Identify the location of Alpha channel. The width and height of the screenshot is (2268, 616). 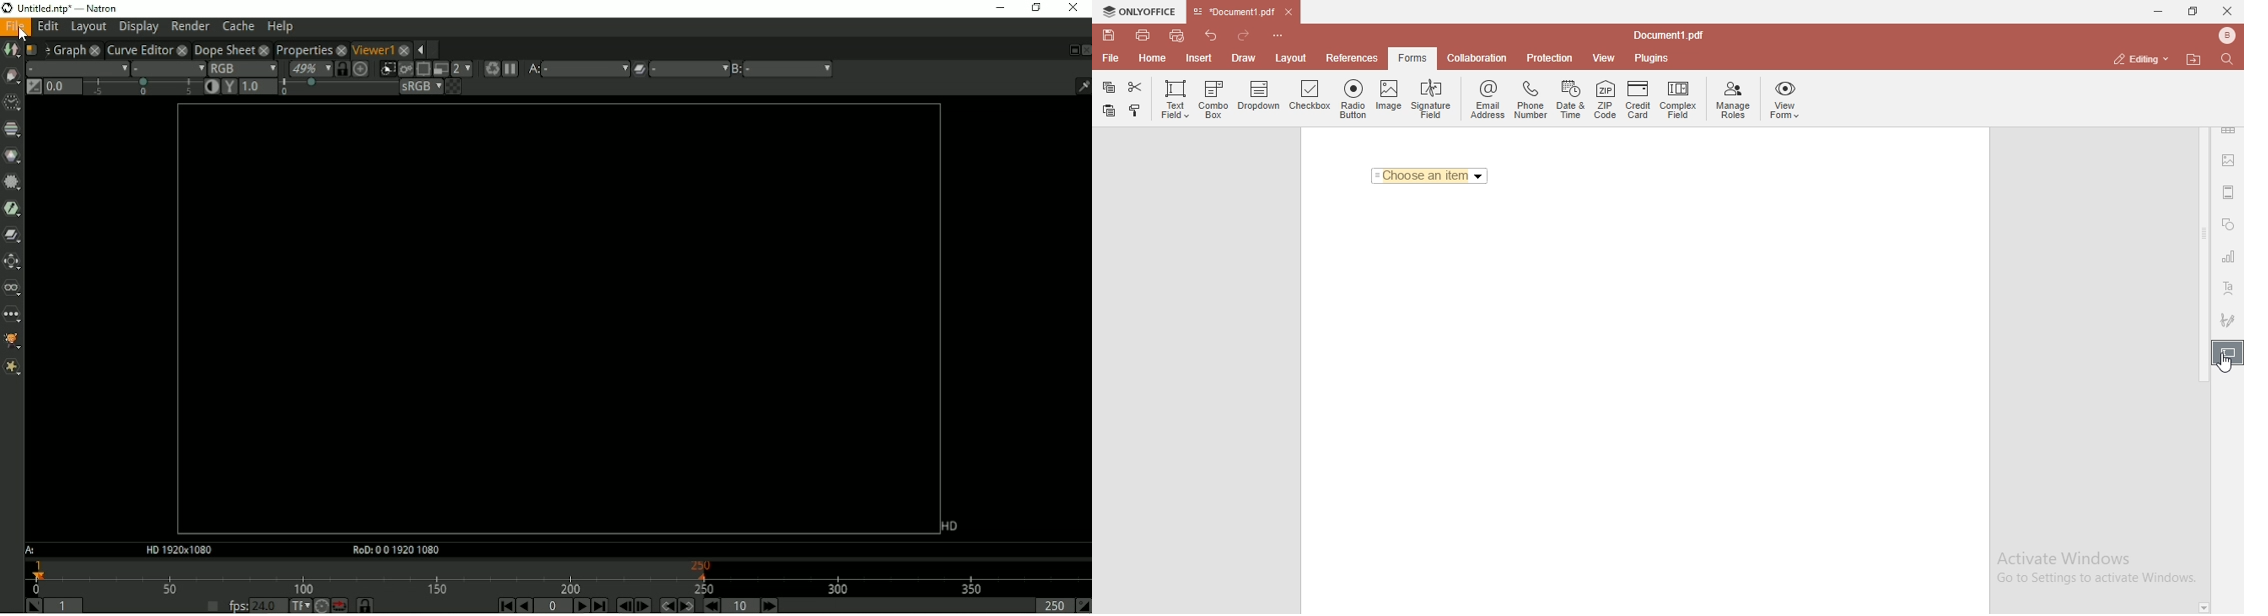
(167, 68).